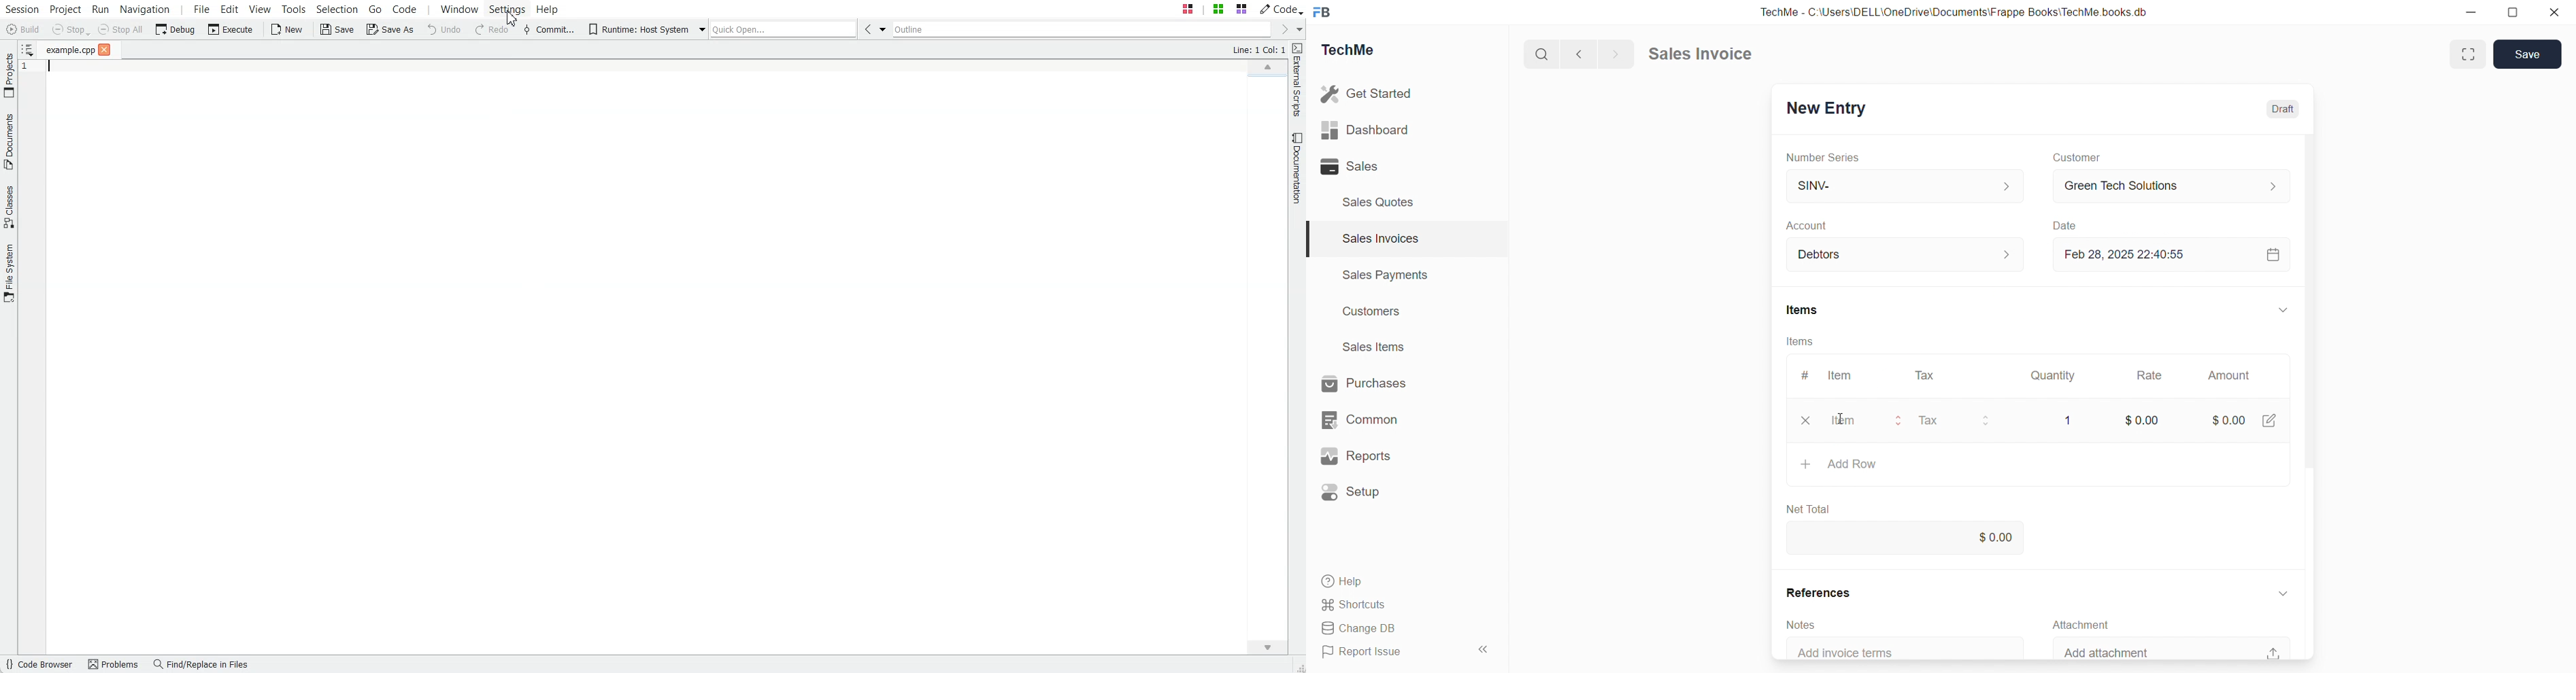  Describe the element at coordinates (1907, 536) in the screenshot. I see `$0.00` at that location.